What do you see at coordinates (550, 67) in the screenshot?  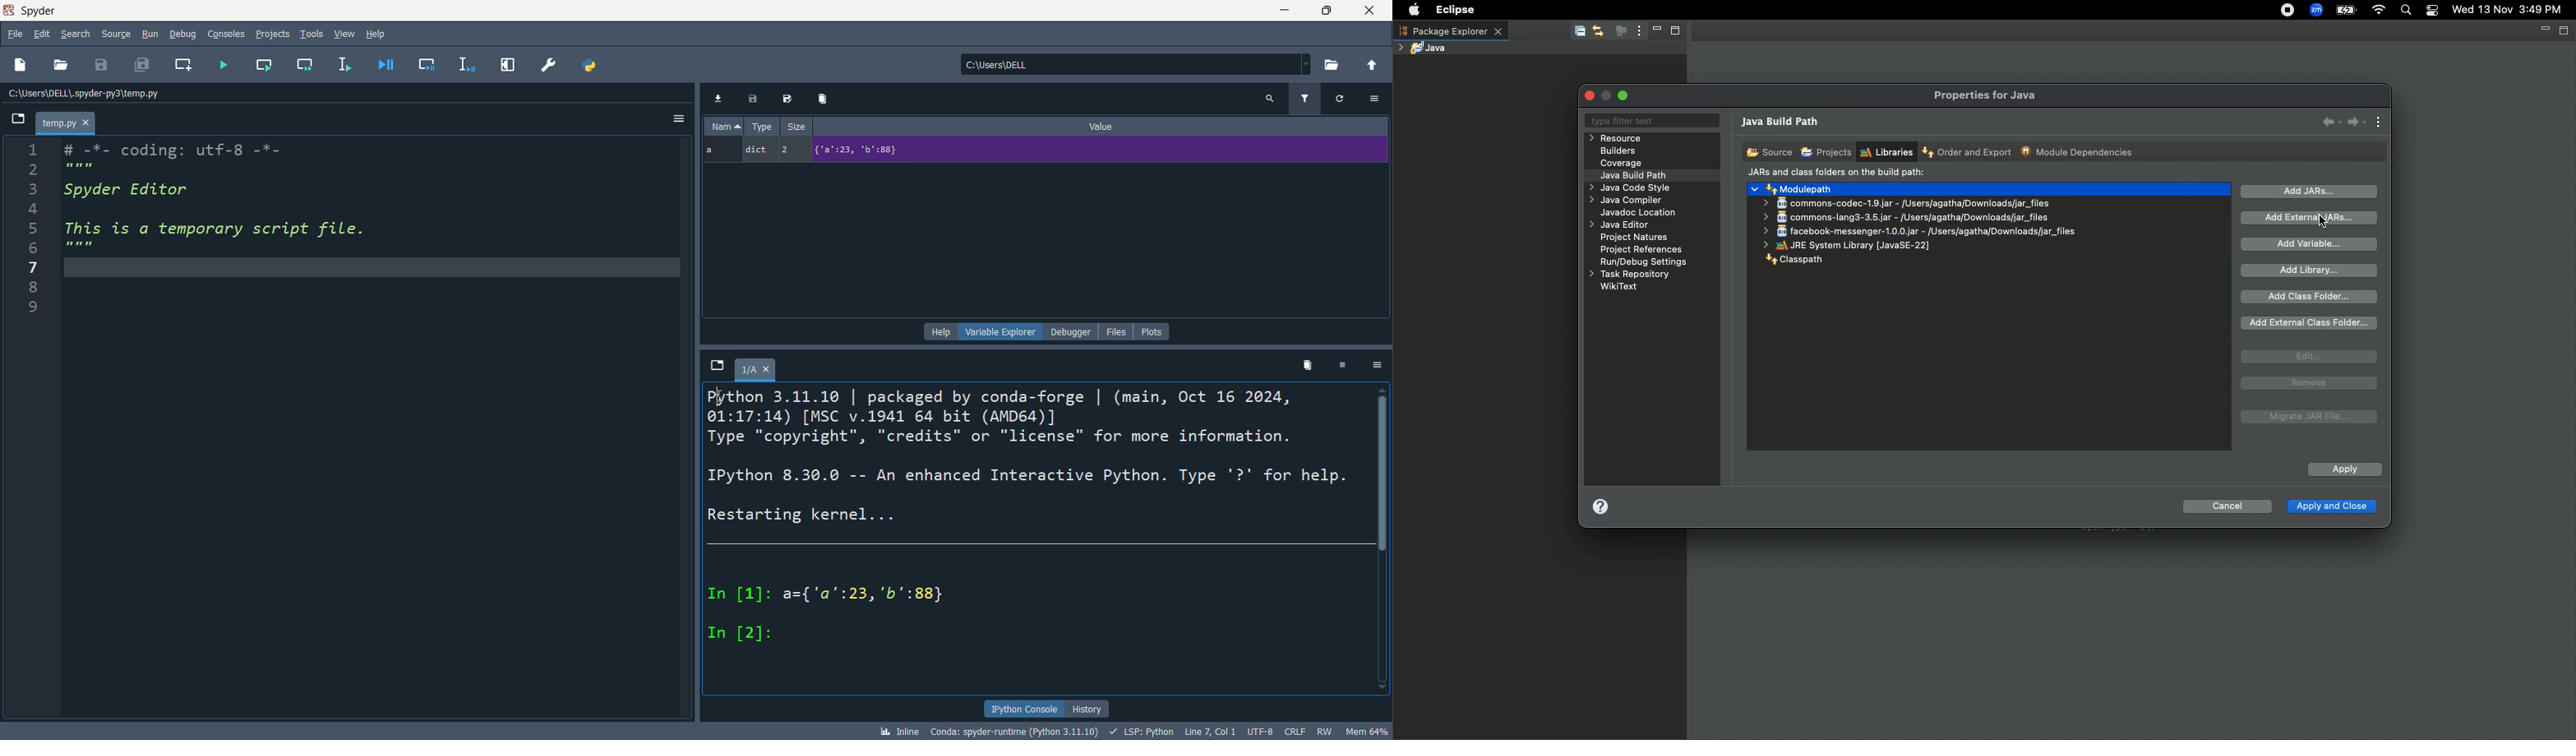 I see `preferences` at bounding box center [550, 67].